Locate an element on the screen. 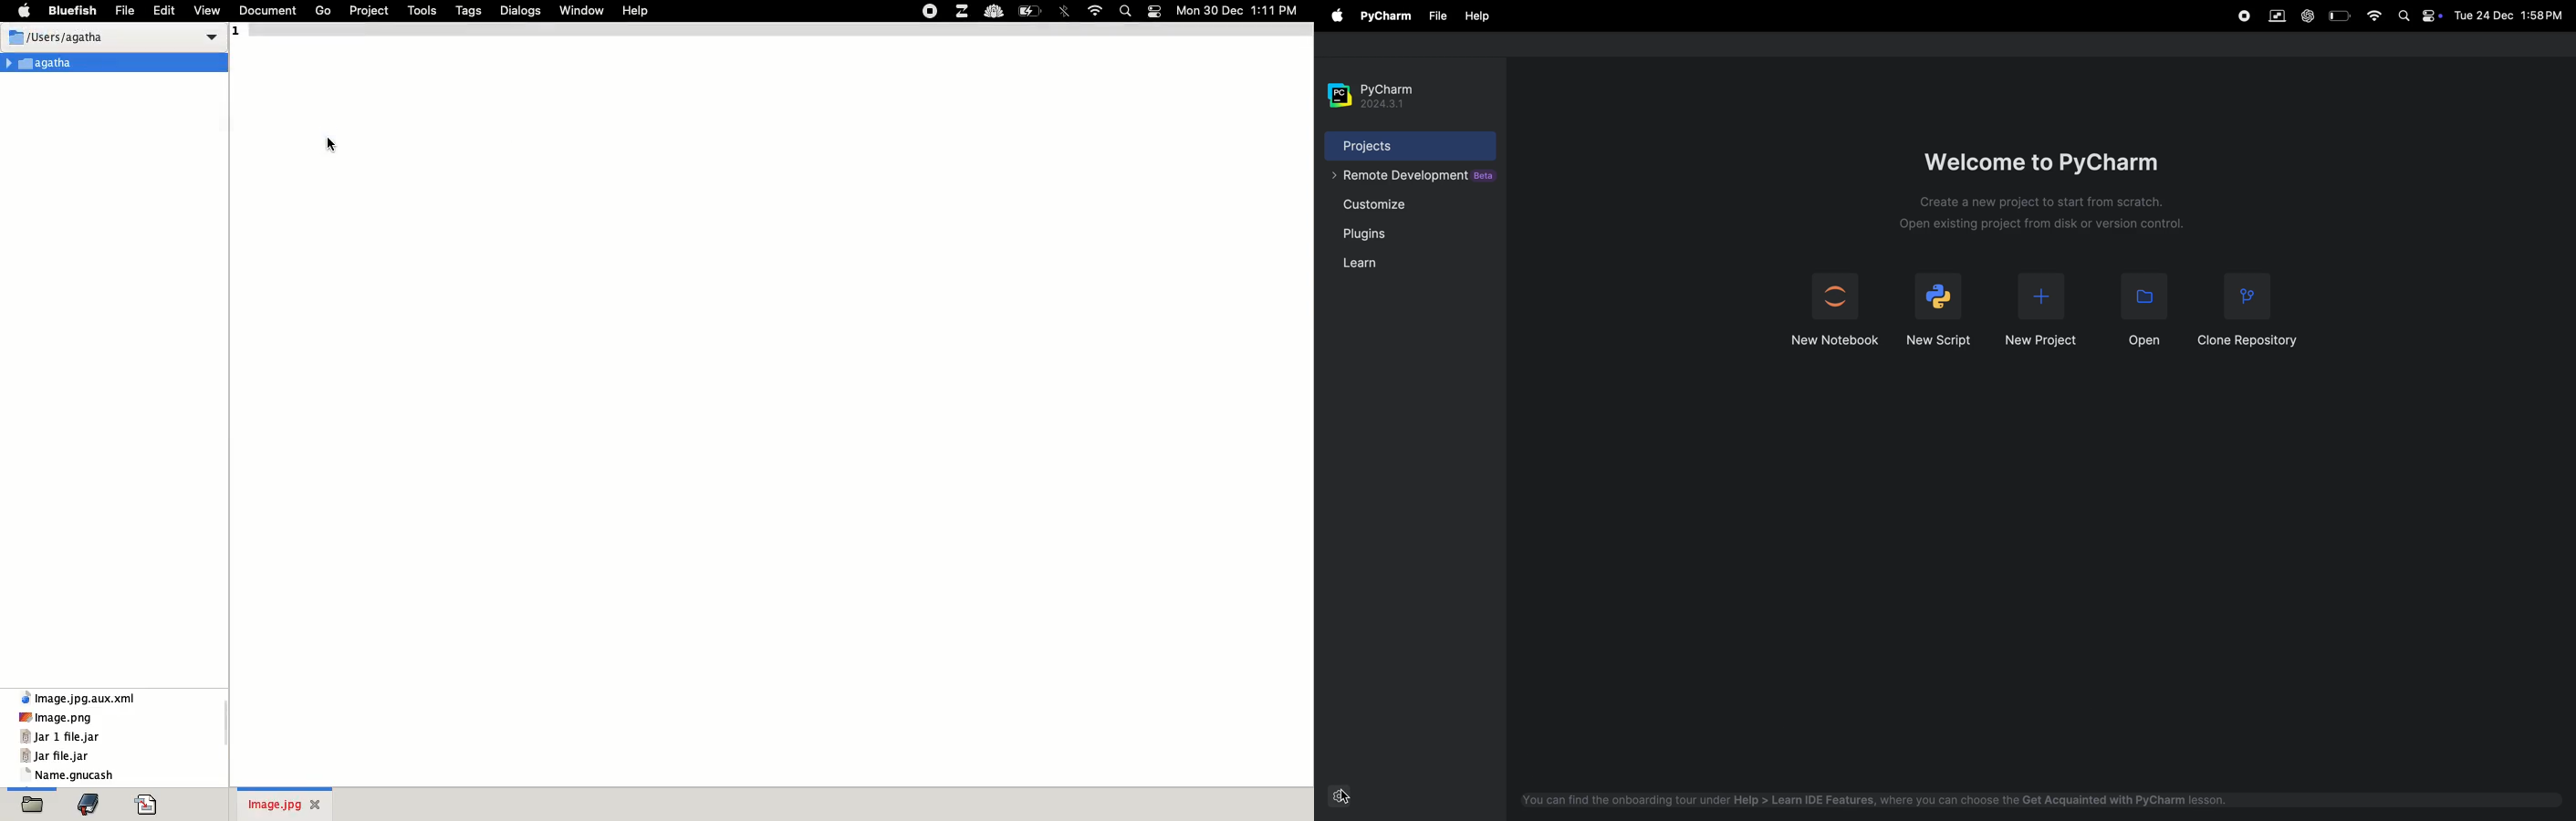  tags is located at coordinates (470, 10).